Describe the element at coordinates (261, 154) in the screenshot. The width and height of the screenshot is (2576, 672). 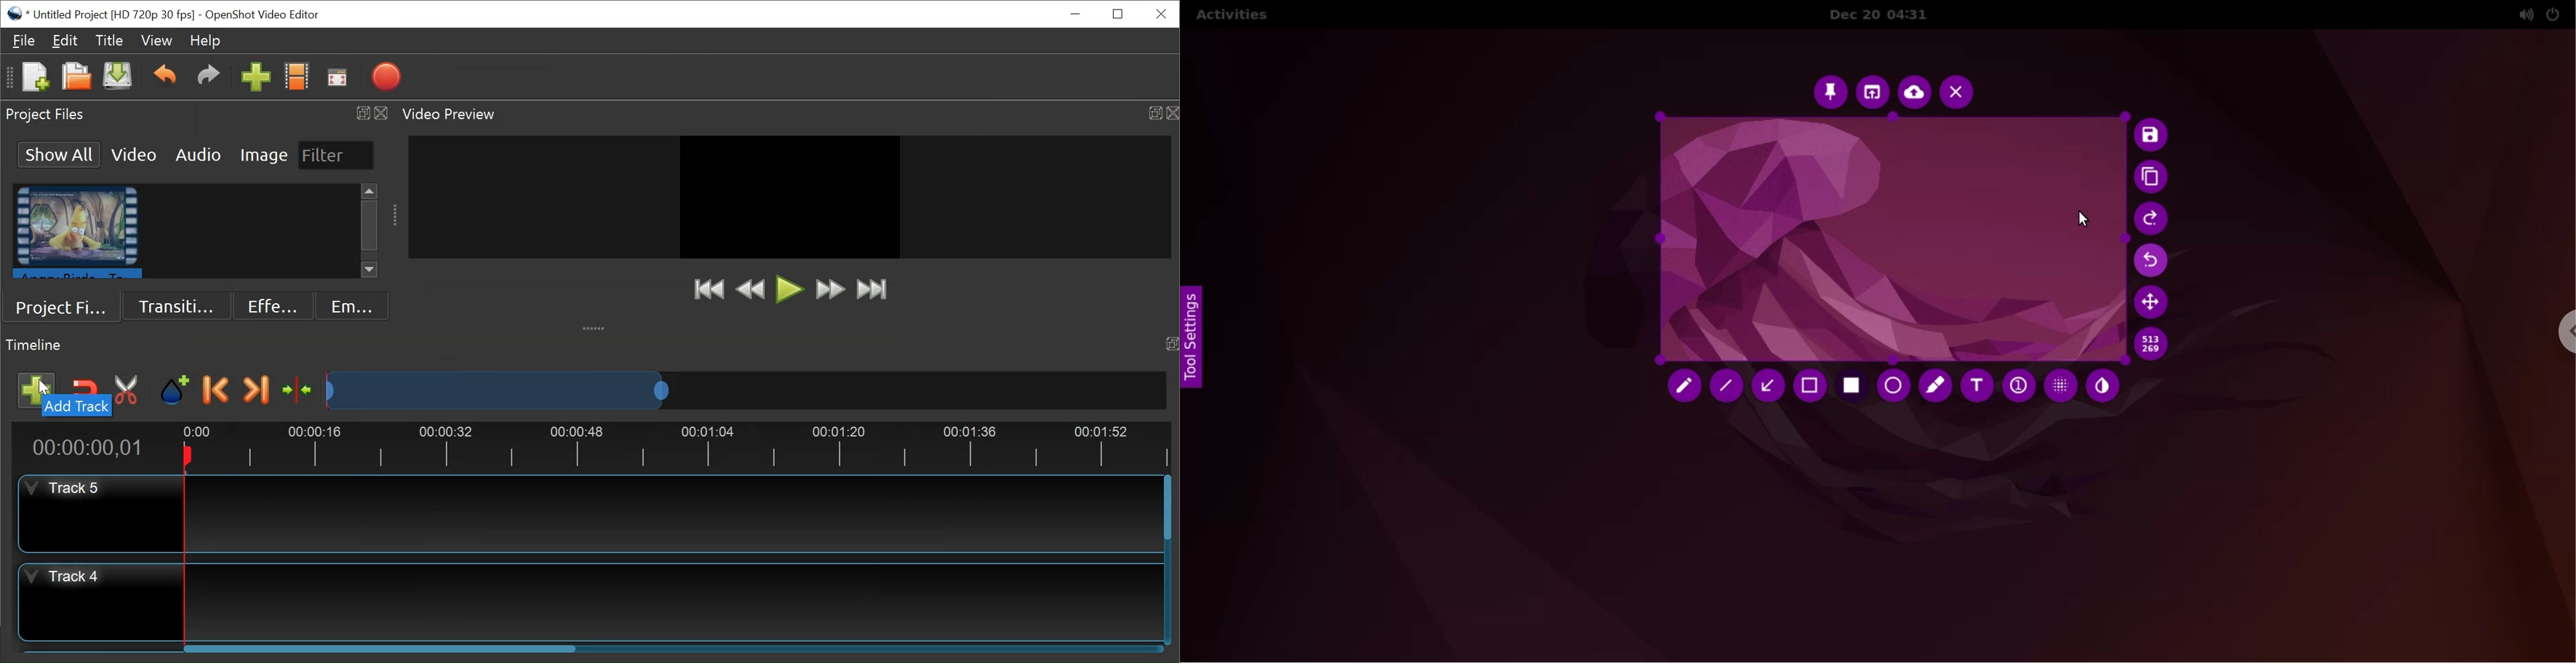
I see `Image` at that location.